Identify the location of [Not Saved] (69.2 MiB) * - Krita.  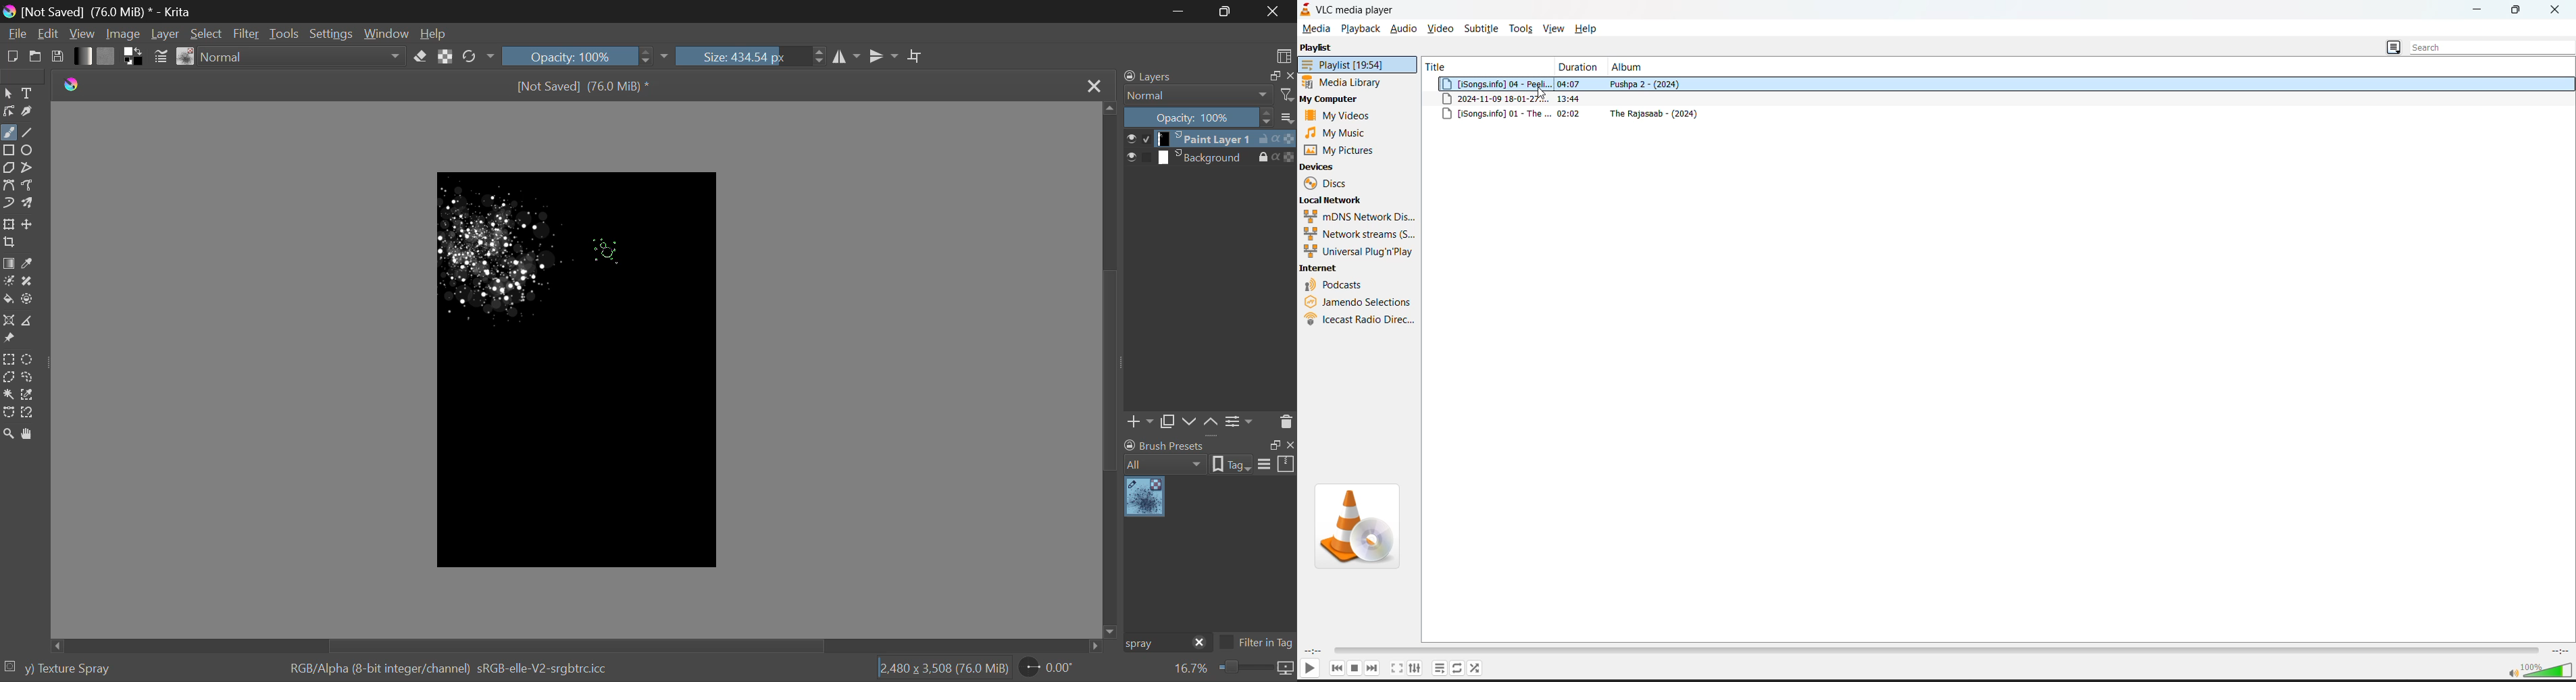
(111, 11).